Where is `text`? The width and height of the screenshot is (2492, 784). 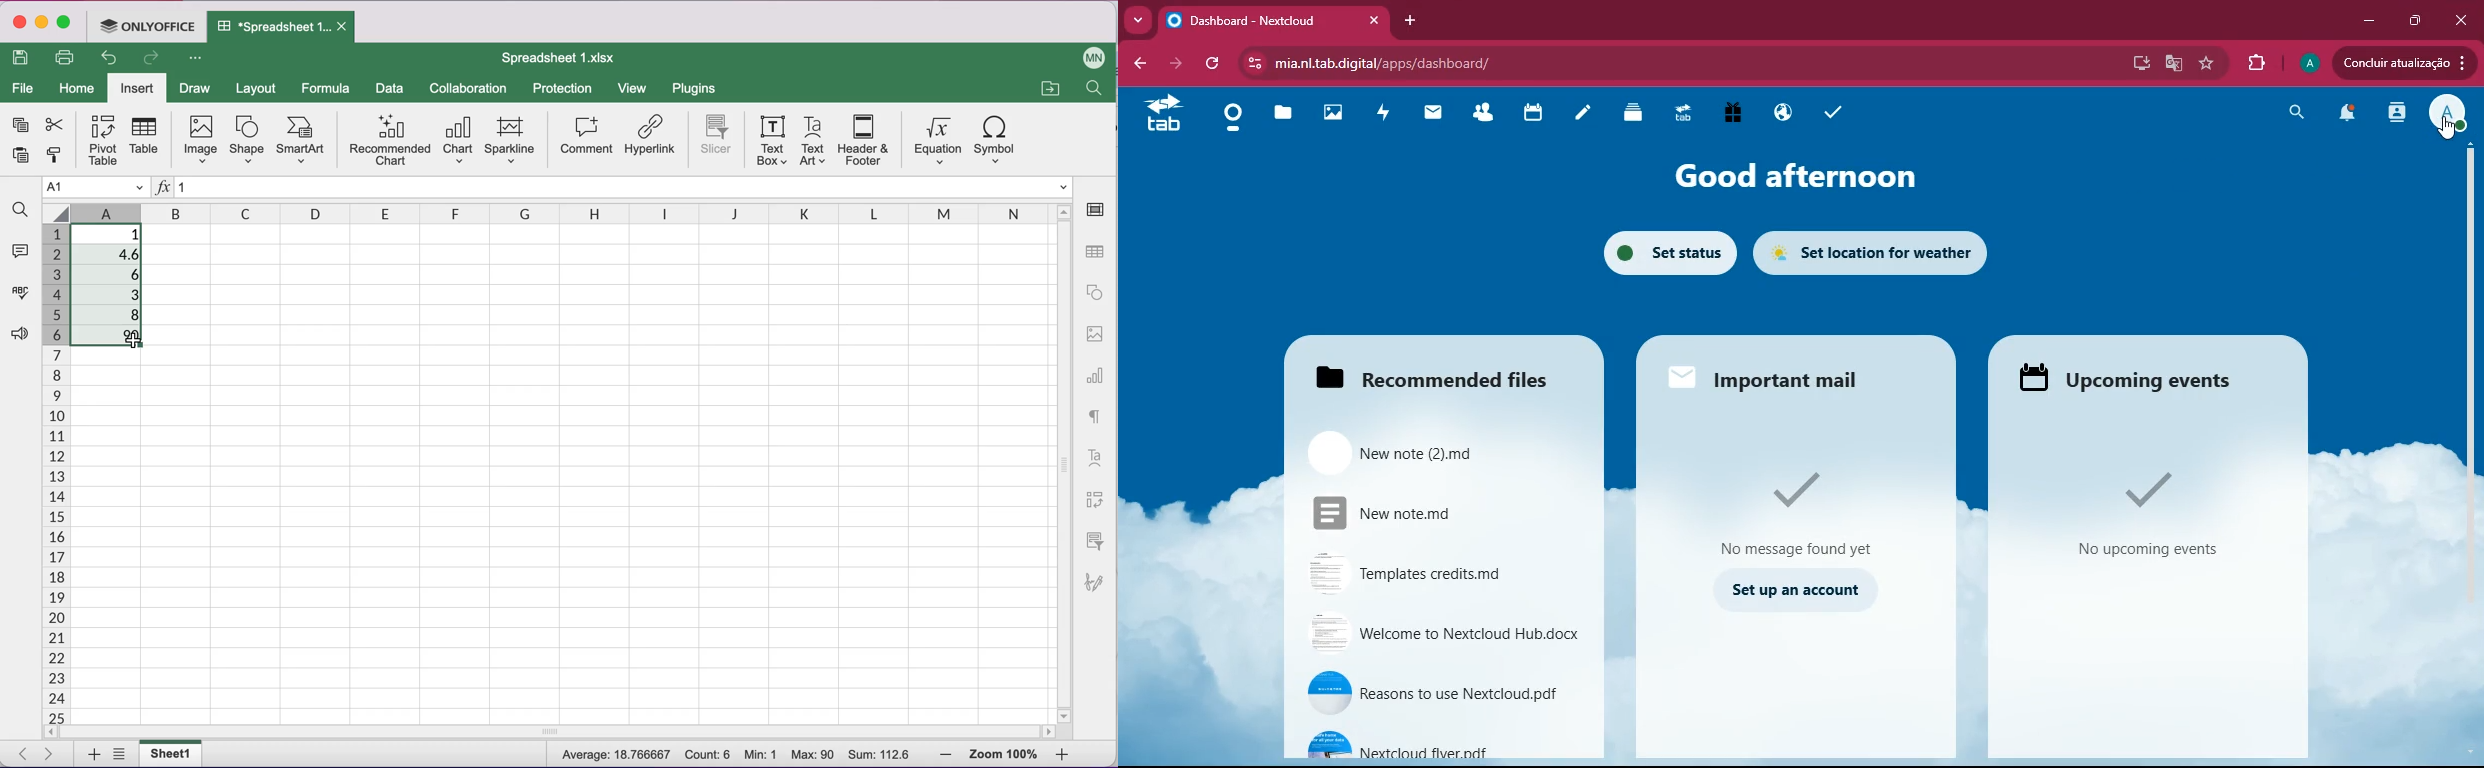
text is located at coordinates (1098, 418).